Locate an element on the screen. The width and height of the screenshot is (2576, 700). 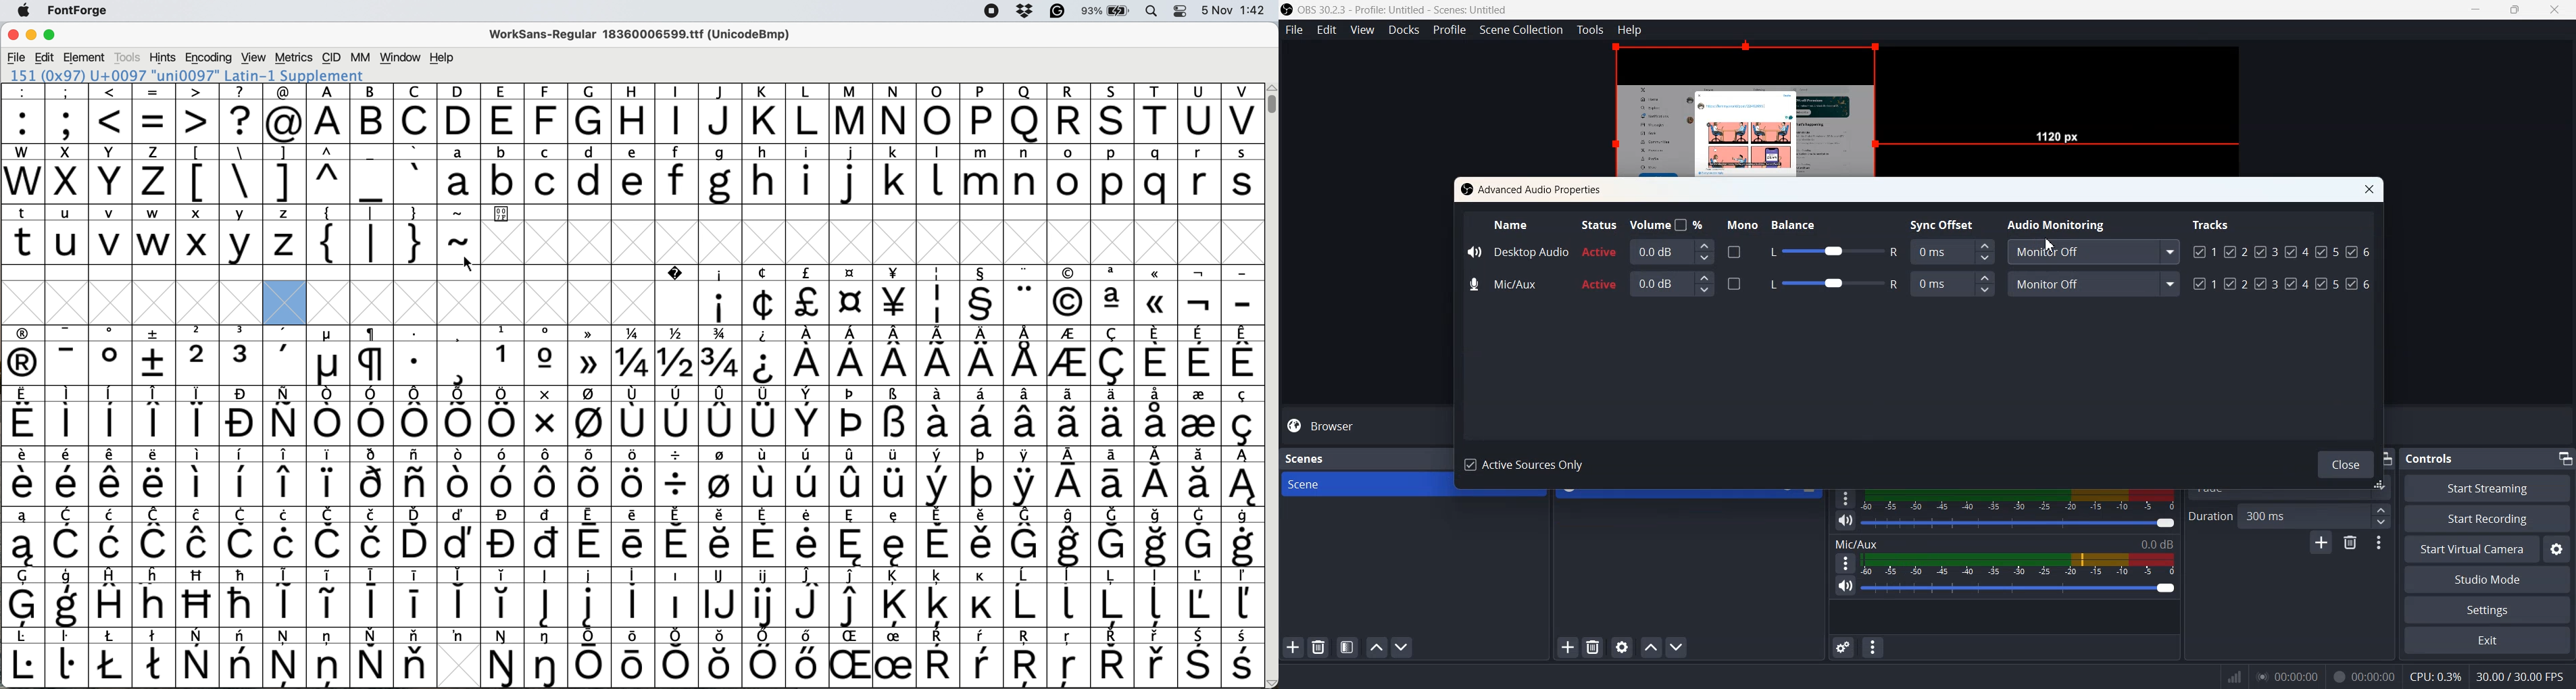
00:00:00 is located at coordinates (2364, 675).